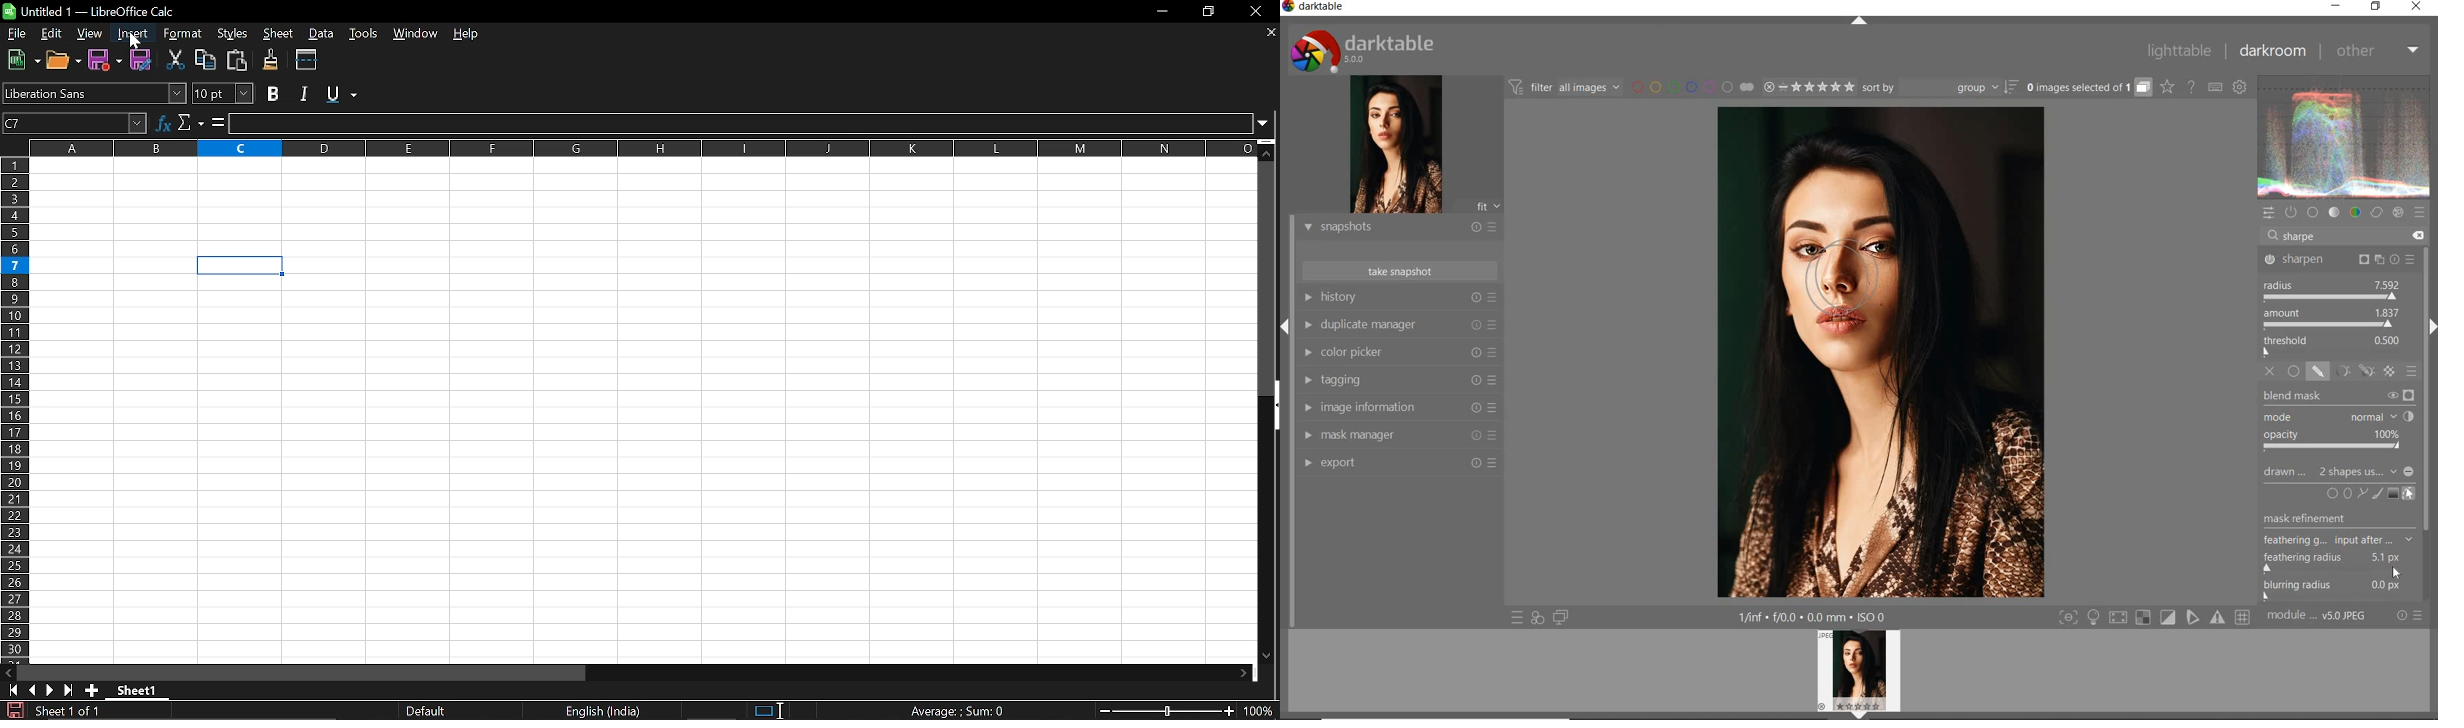  Describe the element at coordinates (1397, 406) in the screenshot. I see `IMAGE INFORMATION` at that location.